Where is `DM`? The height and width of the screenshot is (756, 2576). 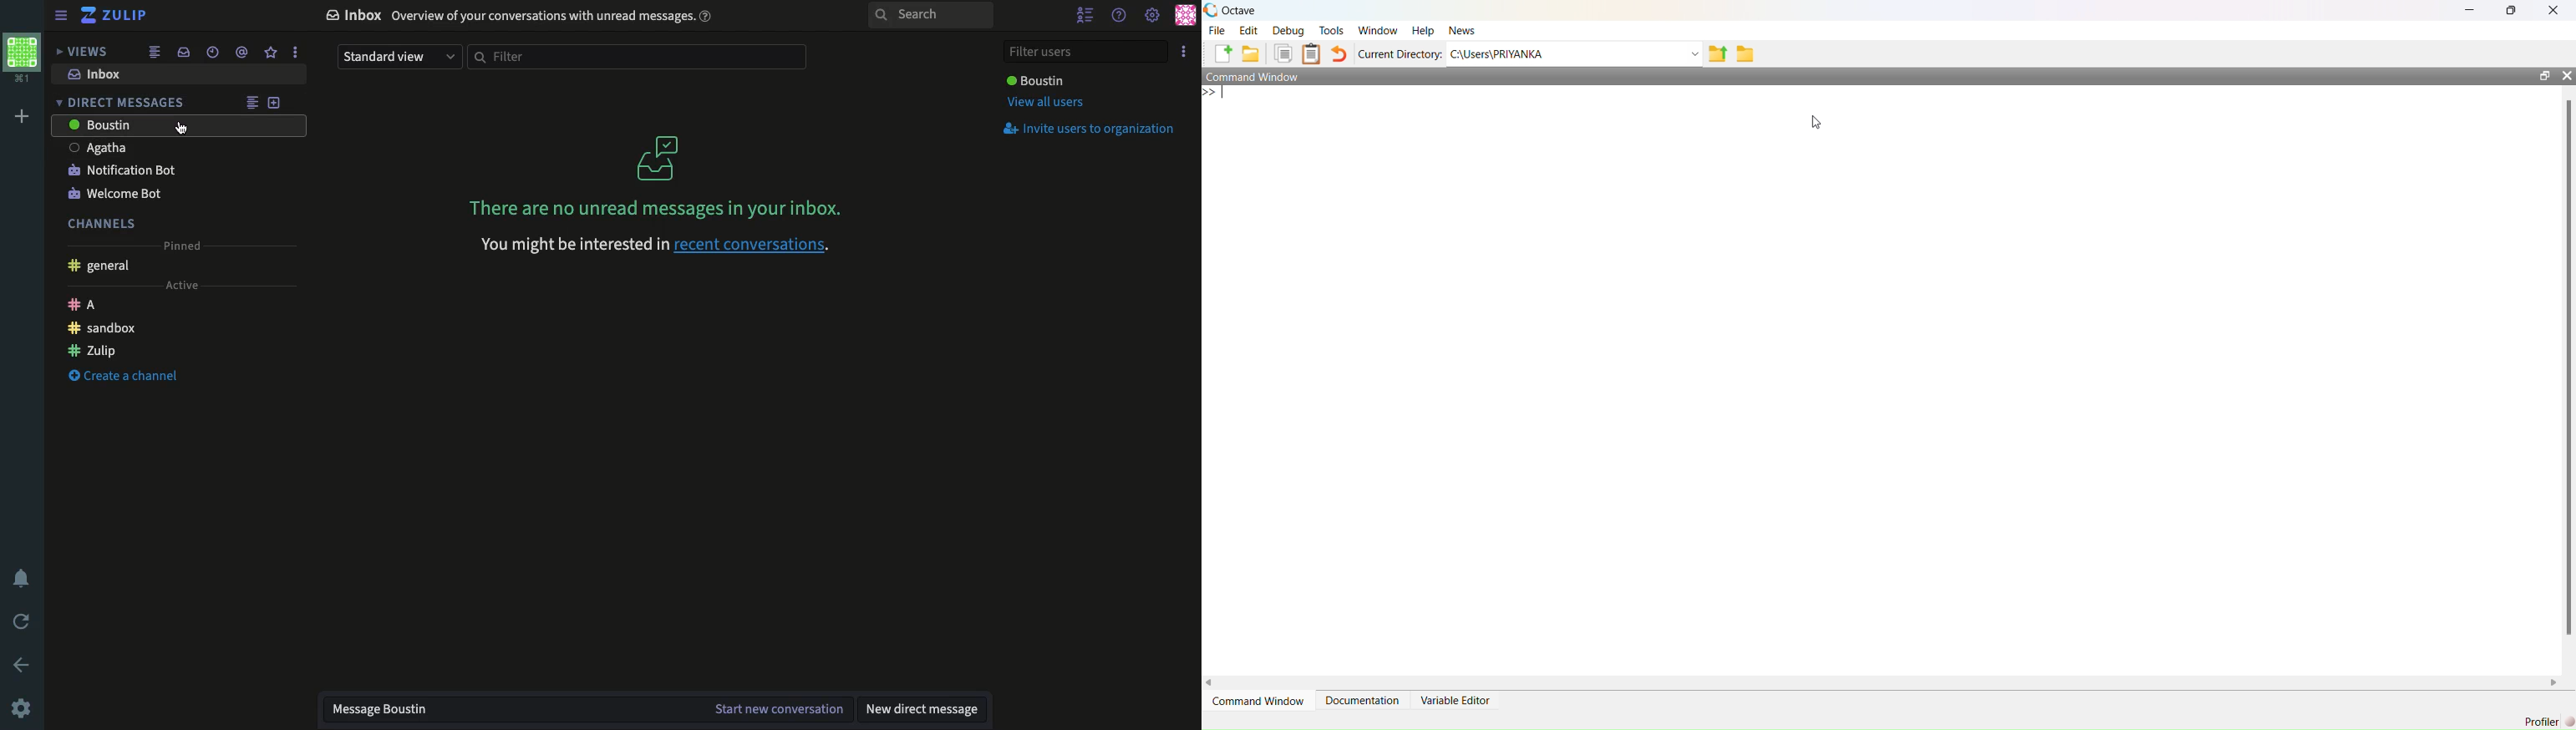 DM is located at coordinates (124, 101).